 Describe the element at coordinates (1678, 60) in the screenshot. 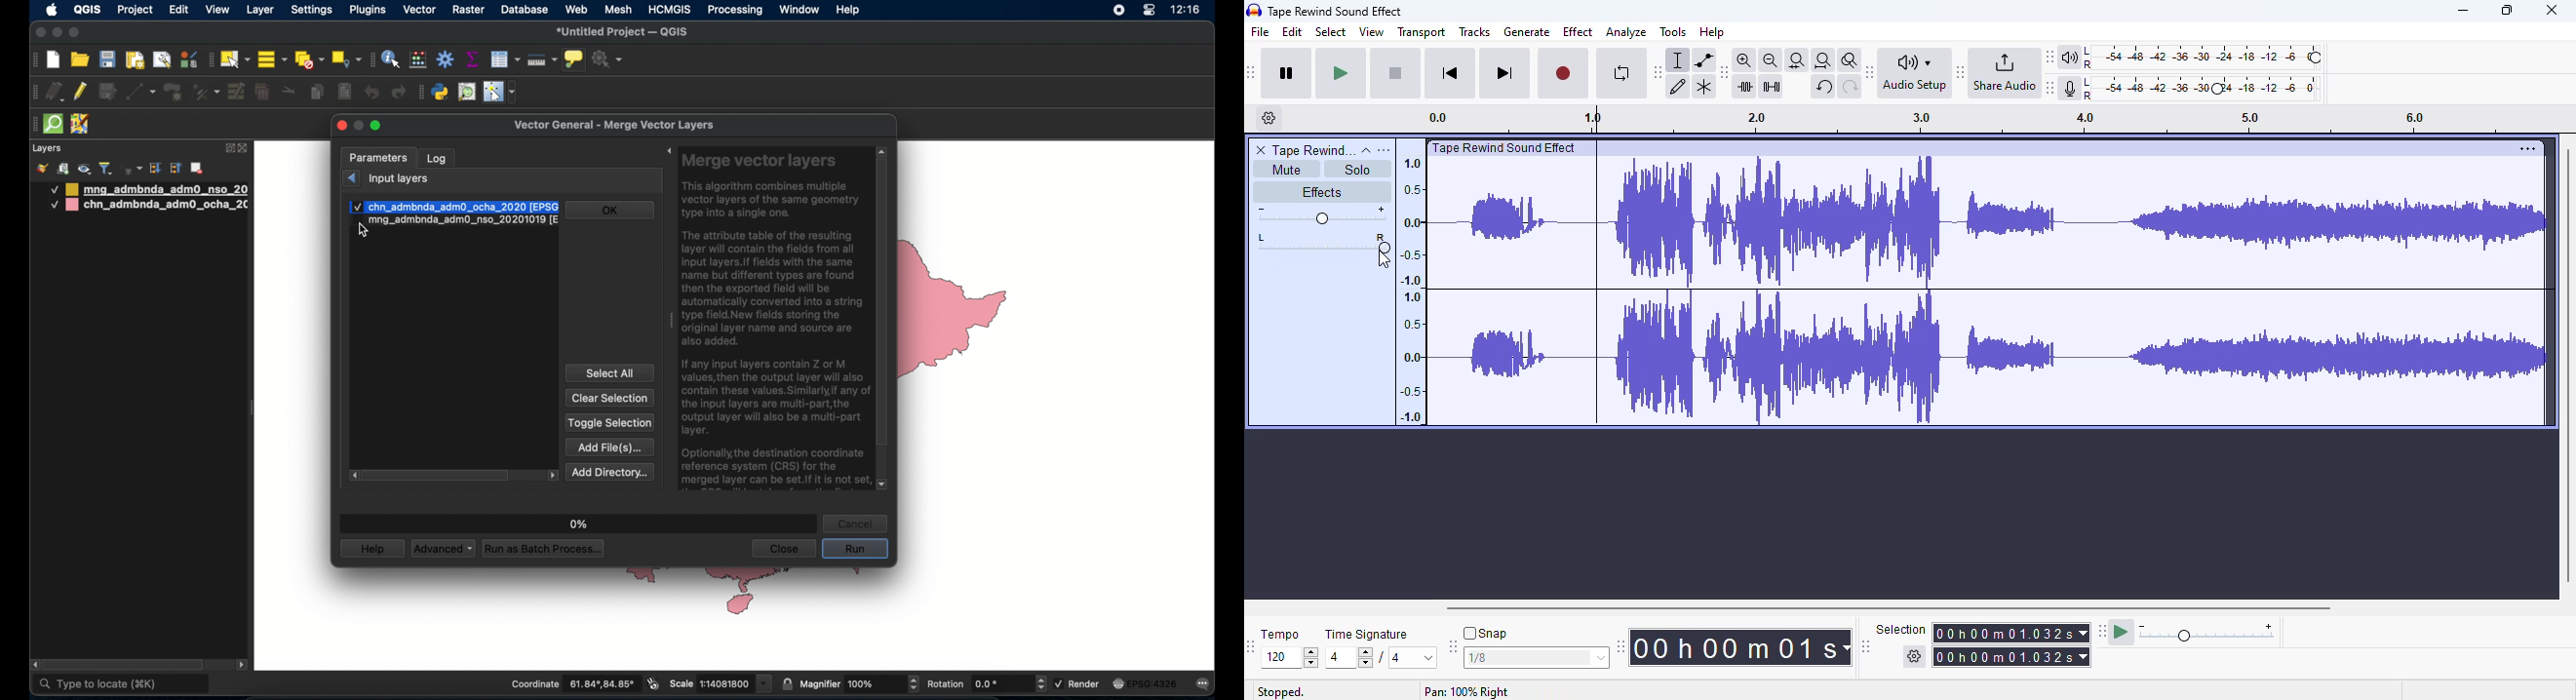

I see `selection tool` at that location.